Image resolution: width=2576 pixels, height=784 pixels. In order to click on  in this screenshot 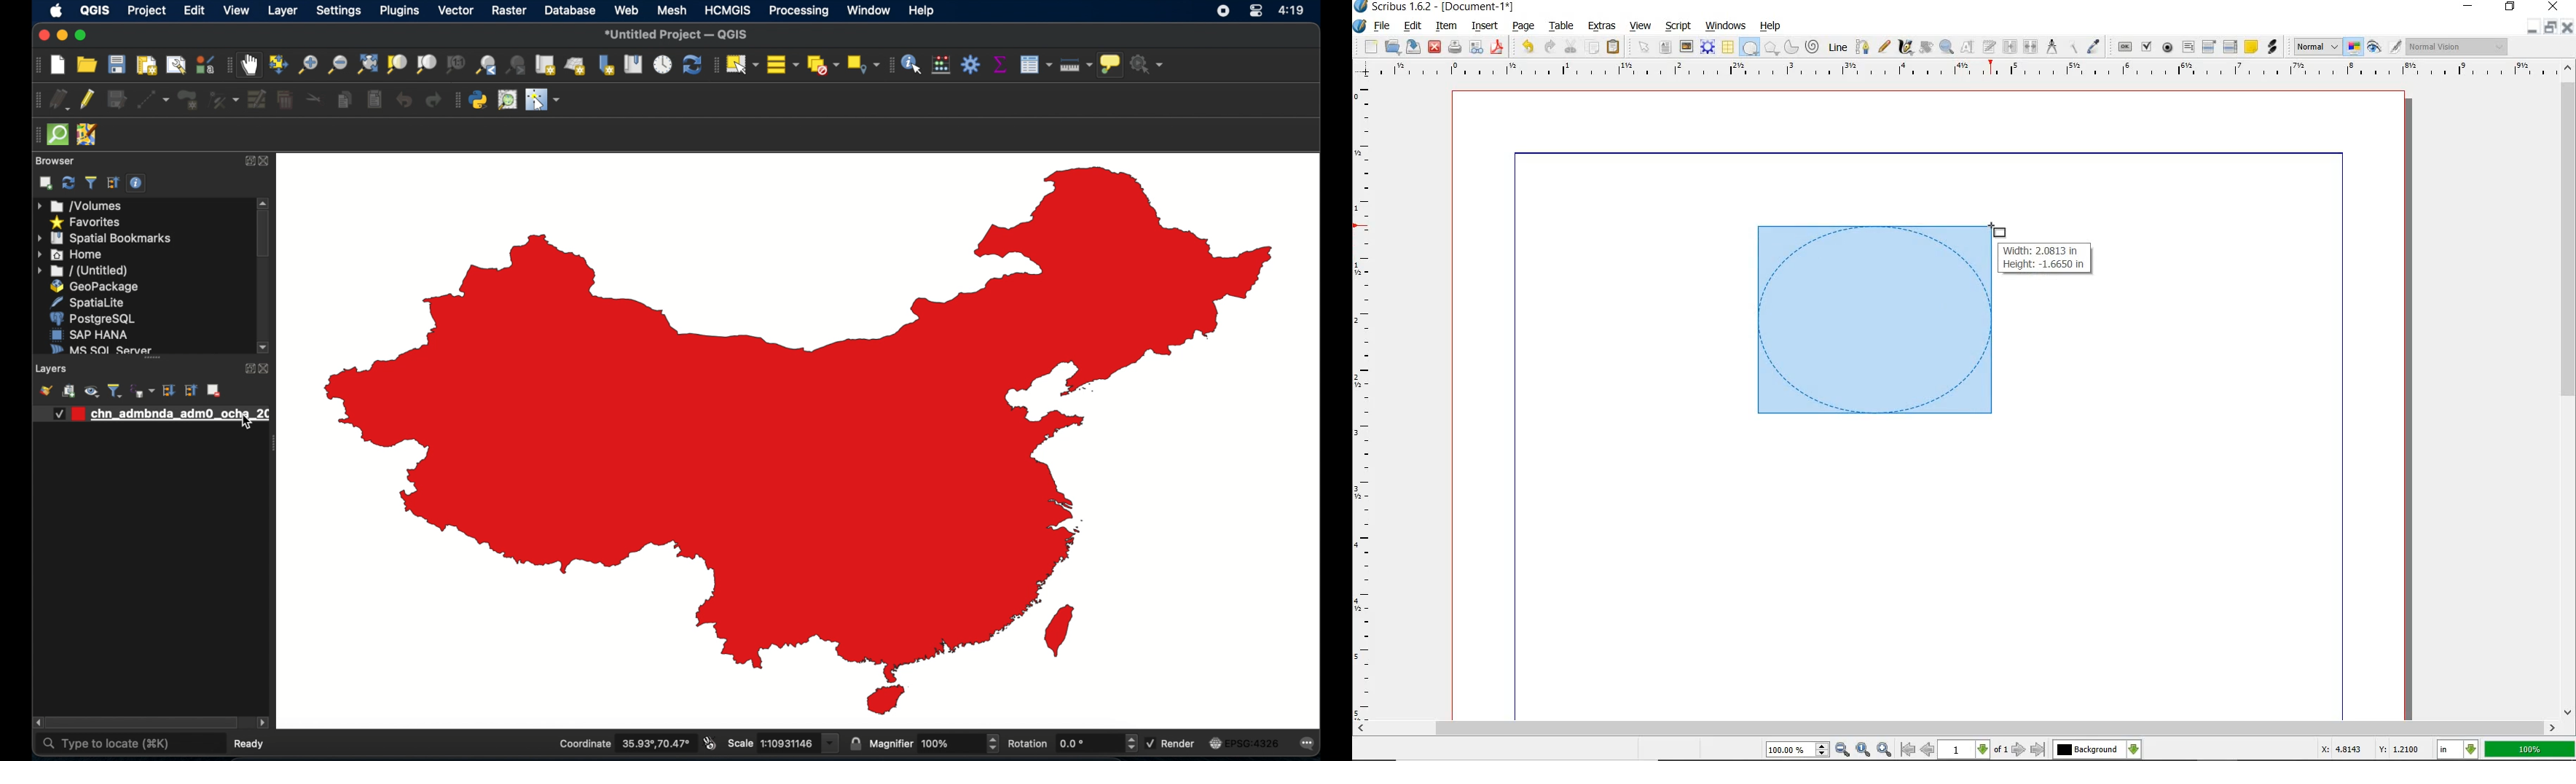, I will do `click(2088, 749)`.